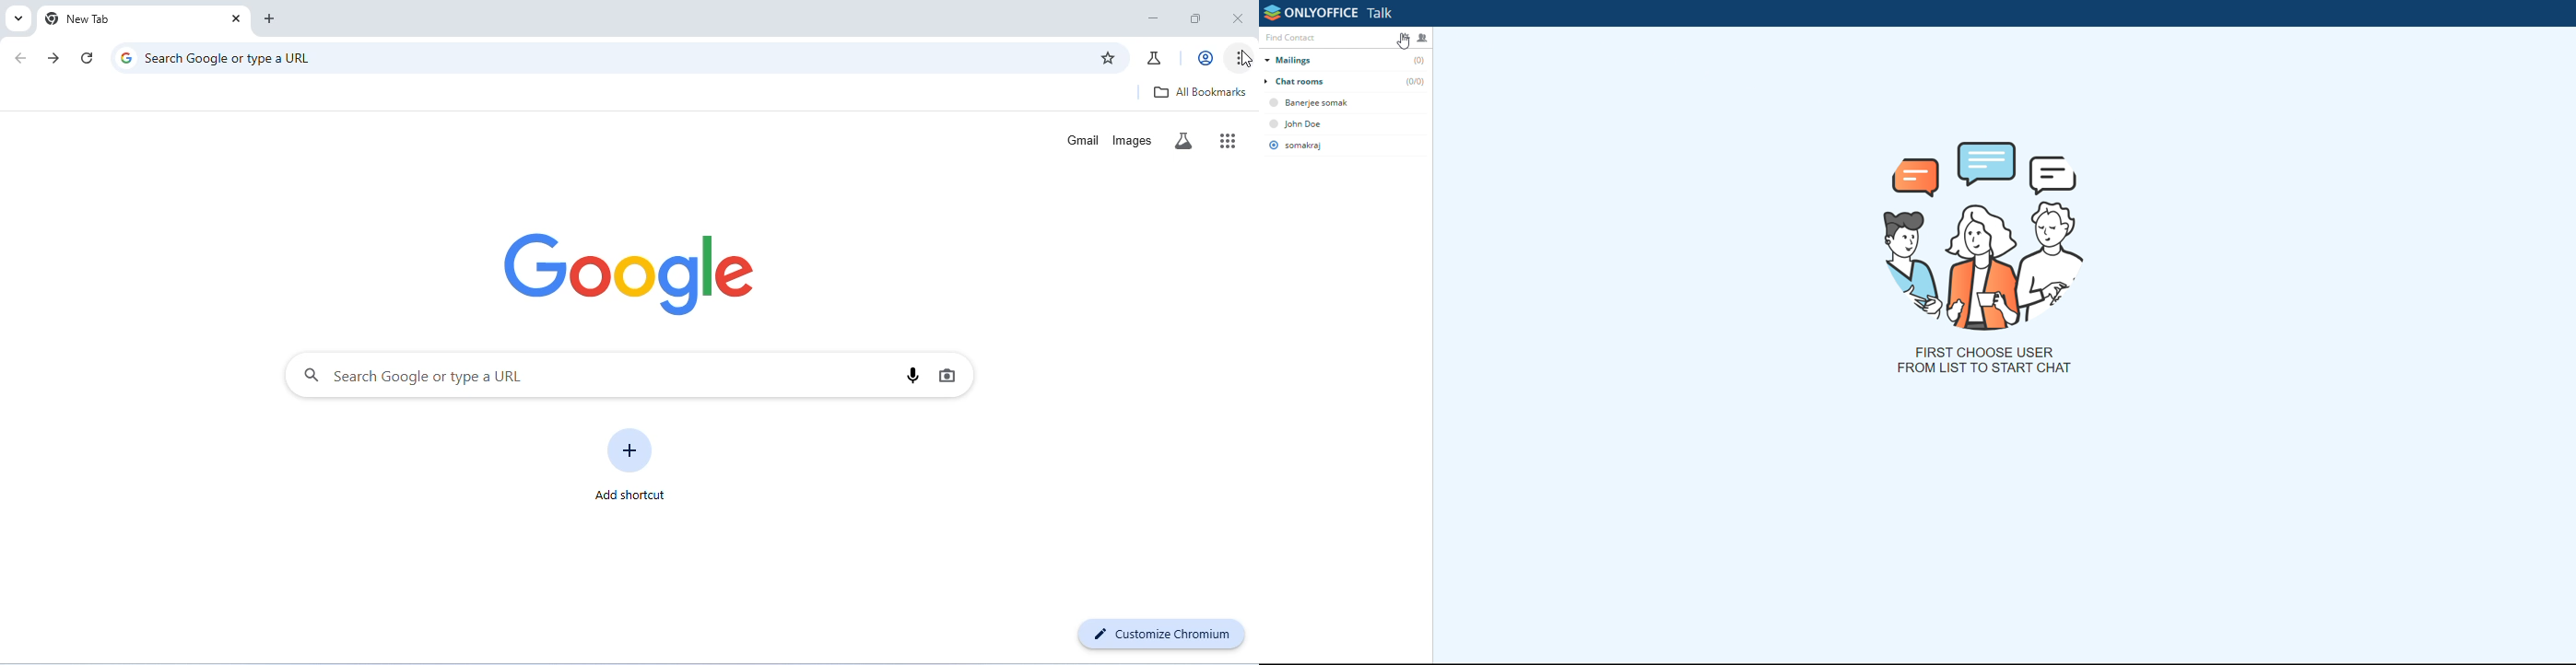 Image resolution: width=2576 pixels, height=672 pixels. I want to click on somarkaj, so click(1304, 145).